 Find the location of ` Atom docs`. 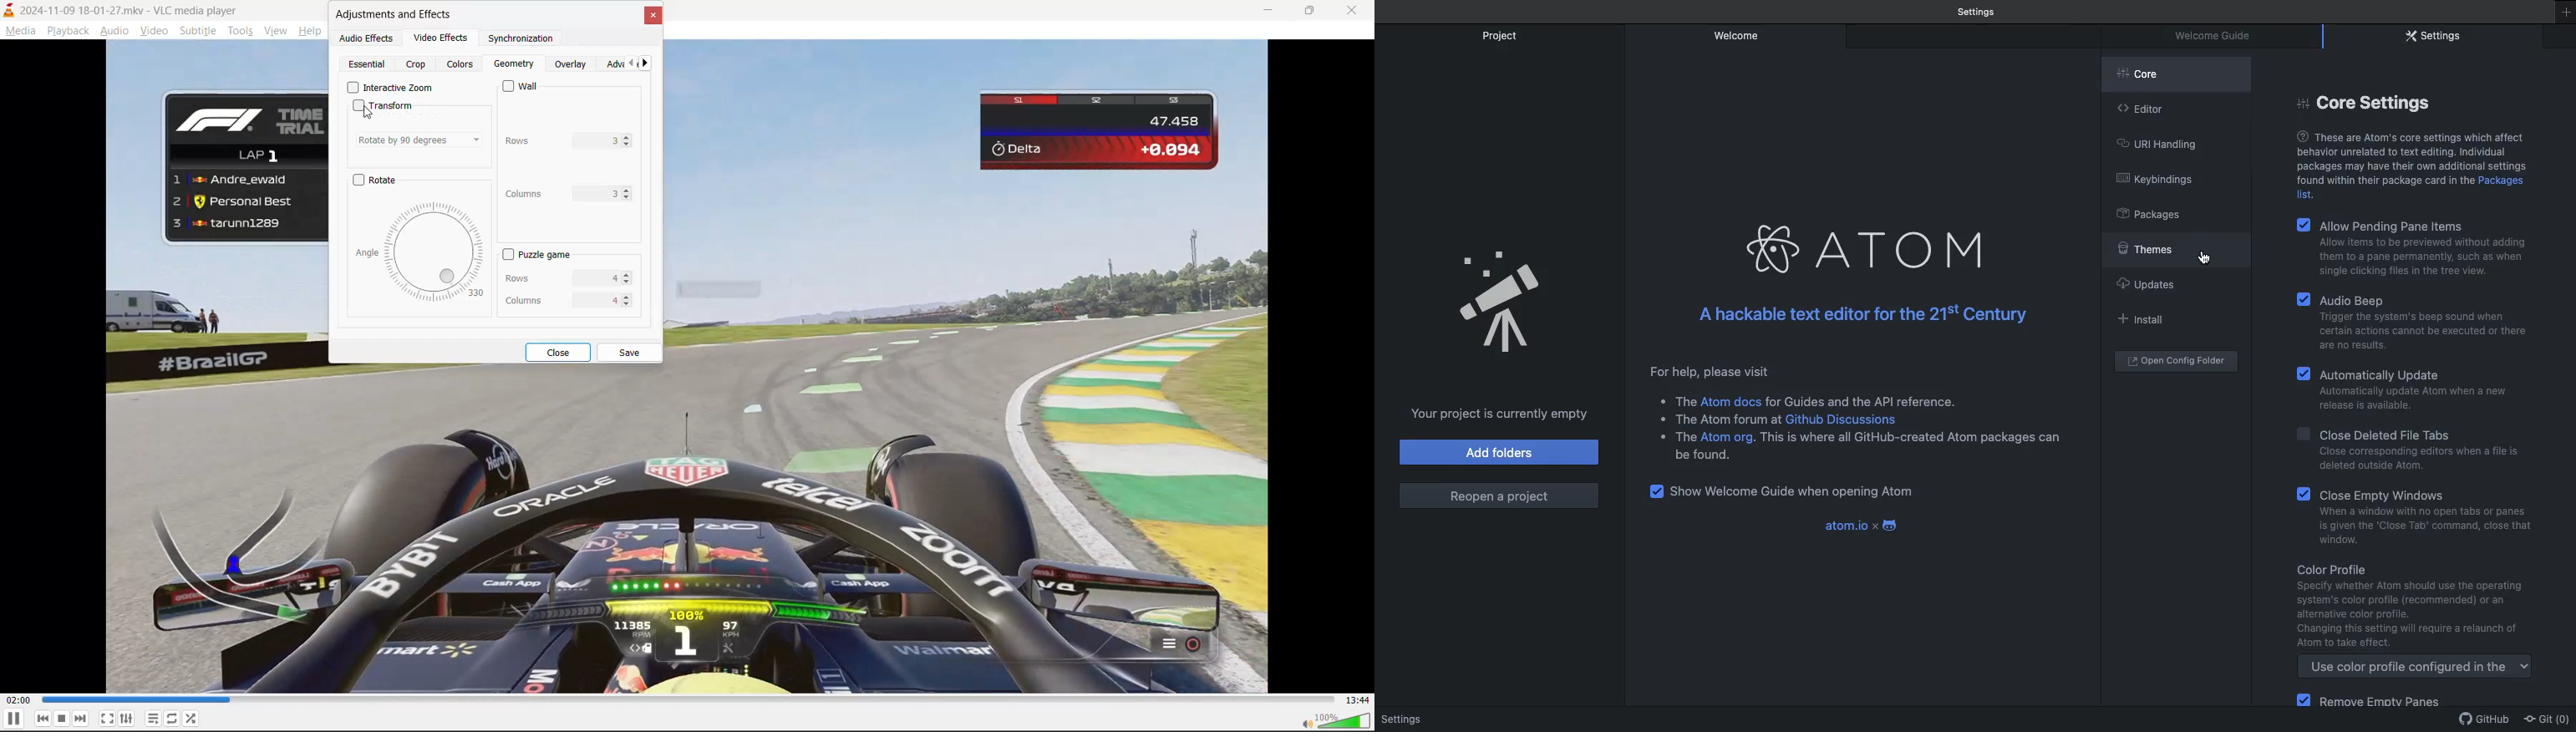

 Atom docs is located at coordinates (1733, 402).